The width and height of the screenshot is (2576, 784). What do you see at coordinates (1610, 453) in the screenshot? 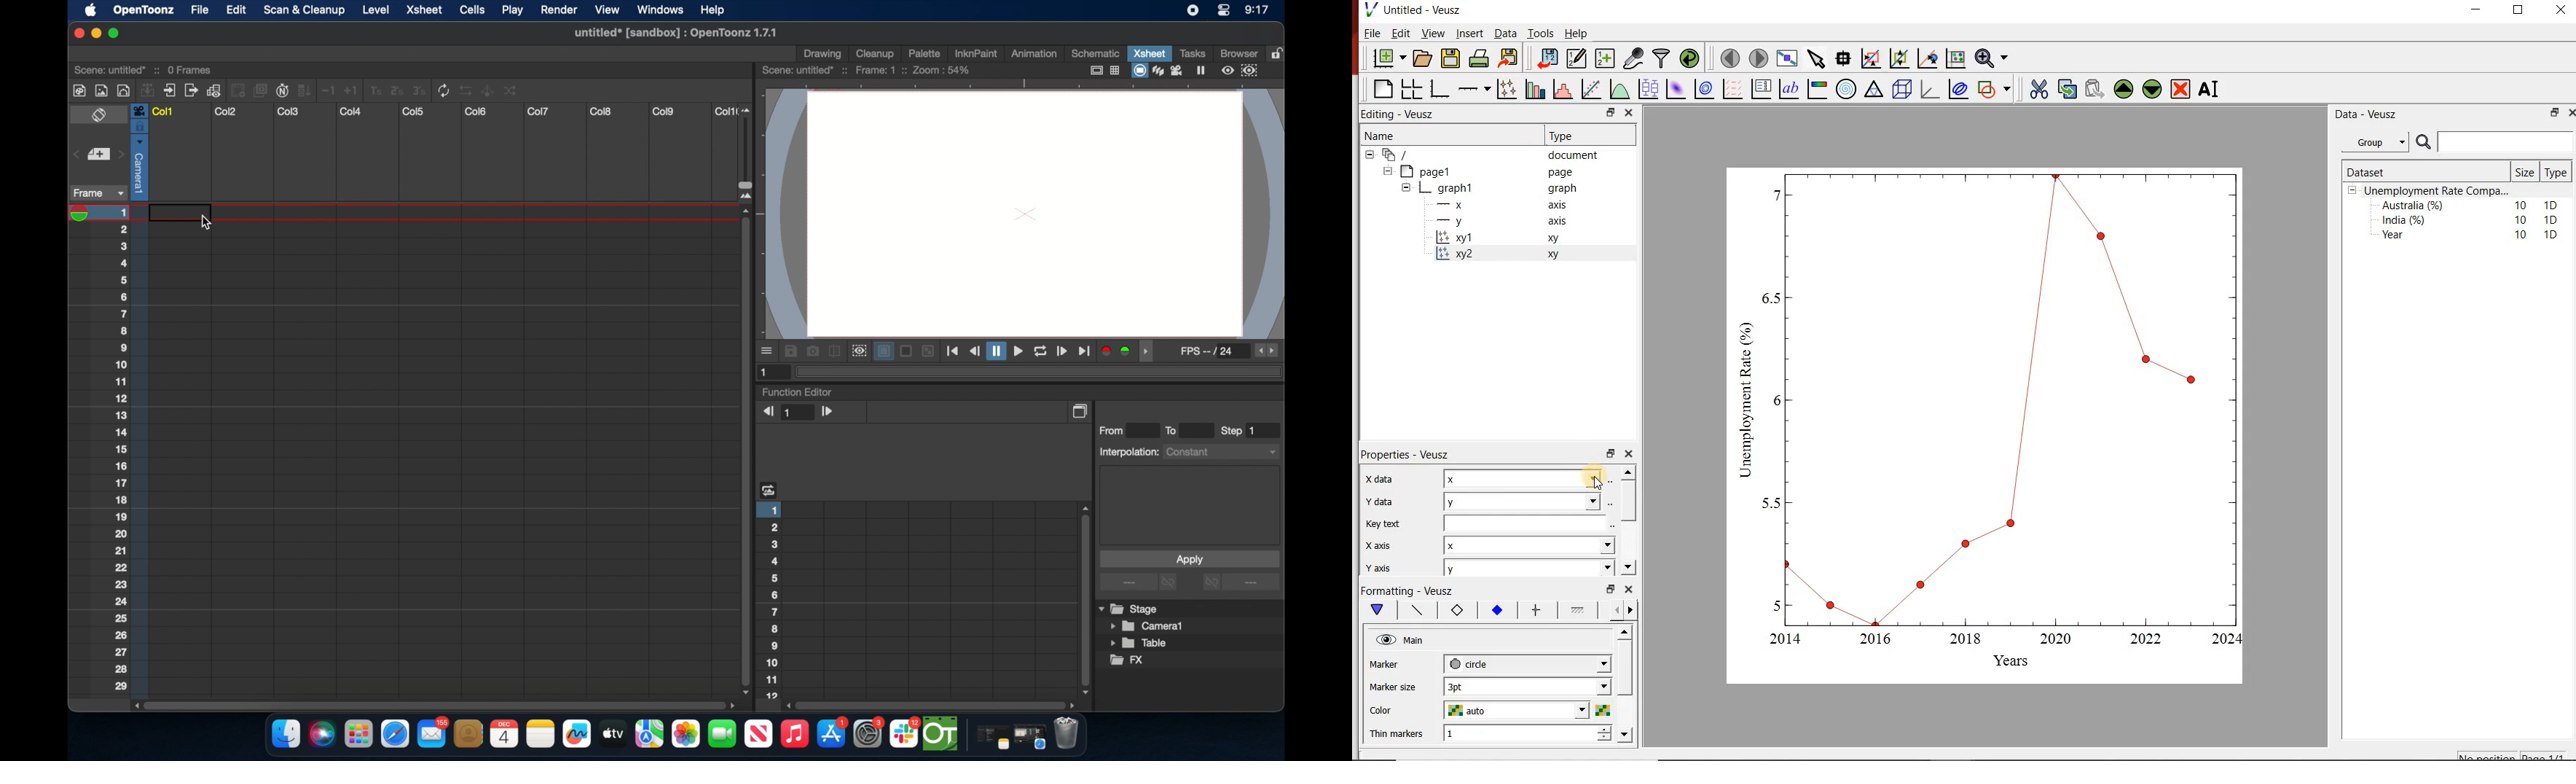
I see `minimise` at bounding box center [1610, 453].